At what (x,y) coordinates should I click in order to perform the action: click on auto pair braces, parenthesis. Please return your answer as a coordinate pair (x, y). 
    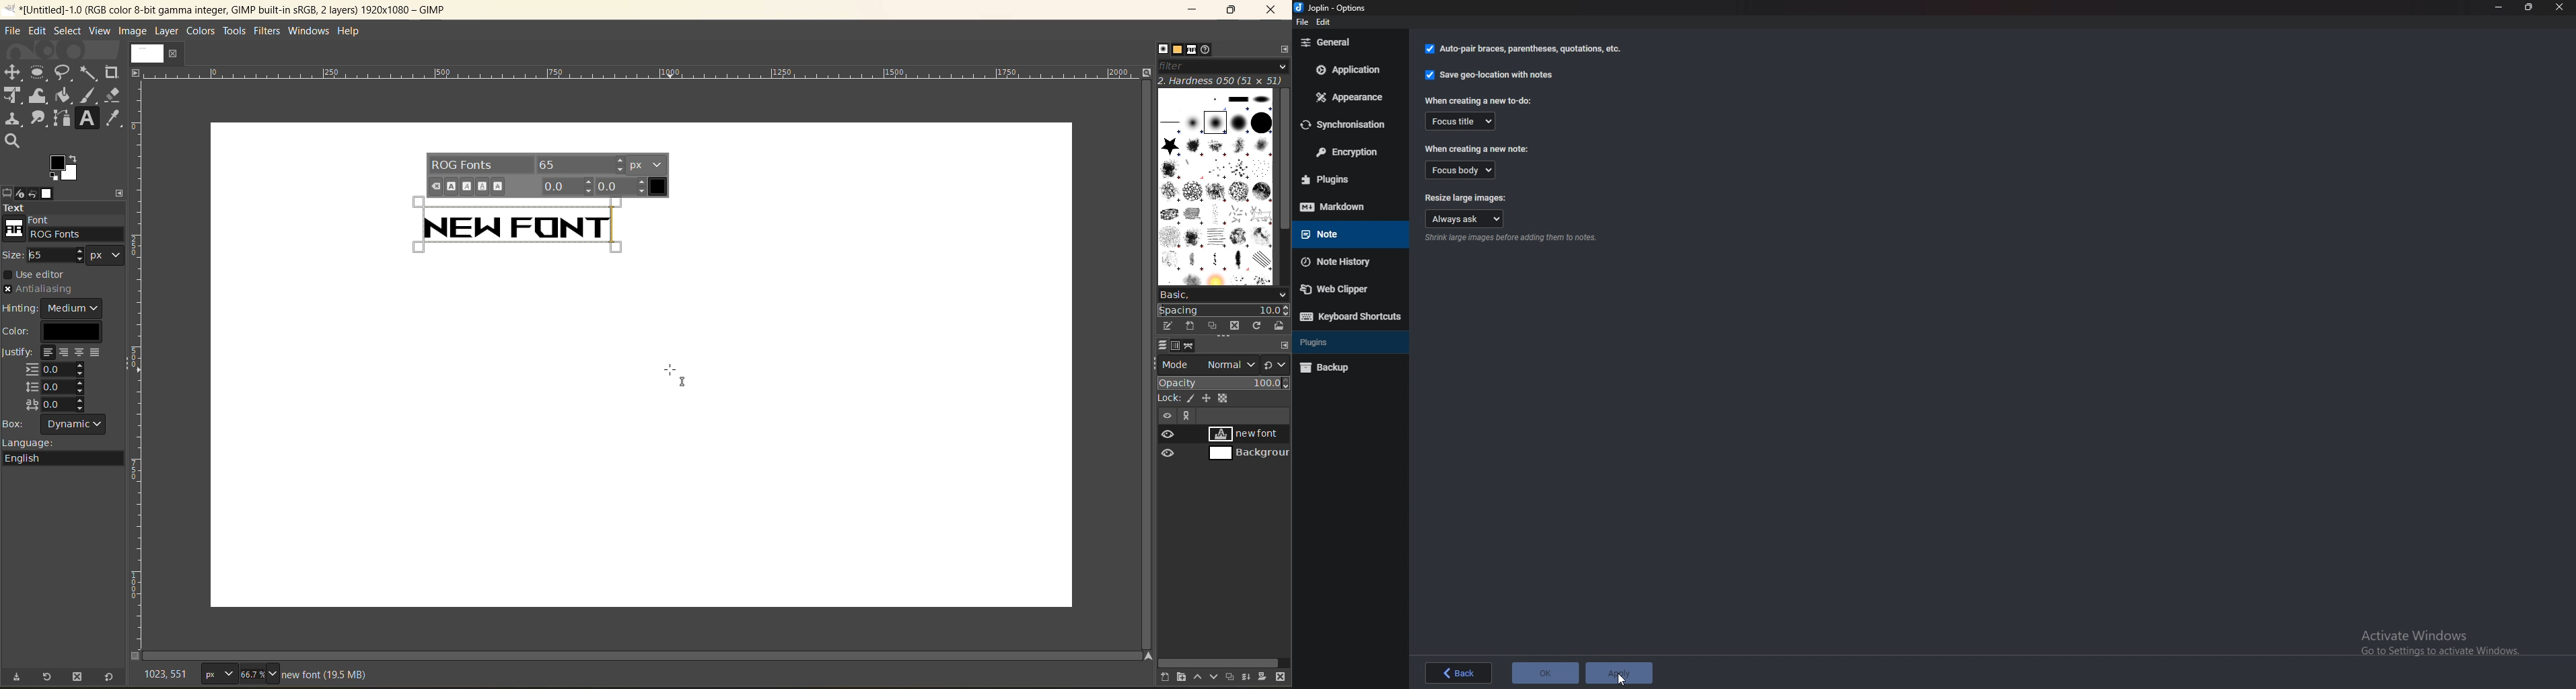
    Looking at the image, I should click on (1520, 52).